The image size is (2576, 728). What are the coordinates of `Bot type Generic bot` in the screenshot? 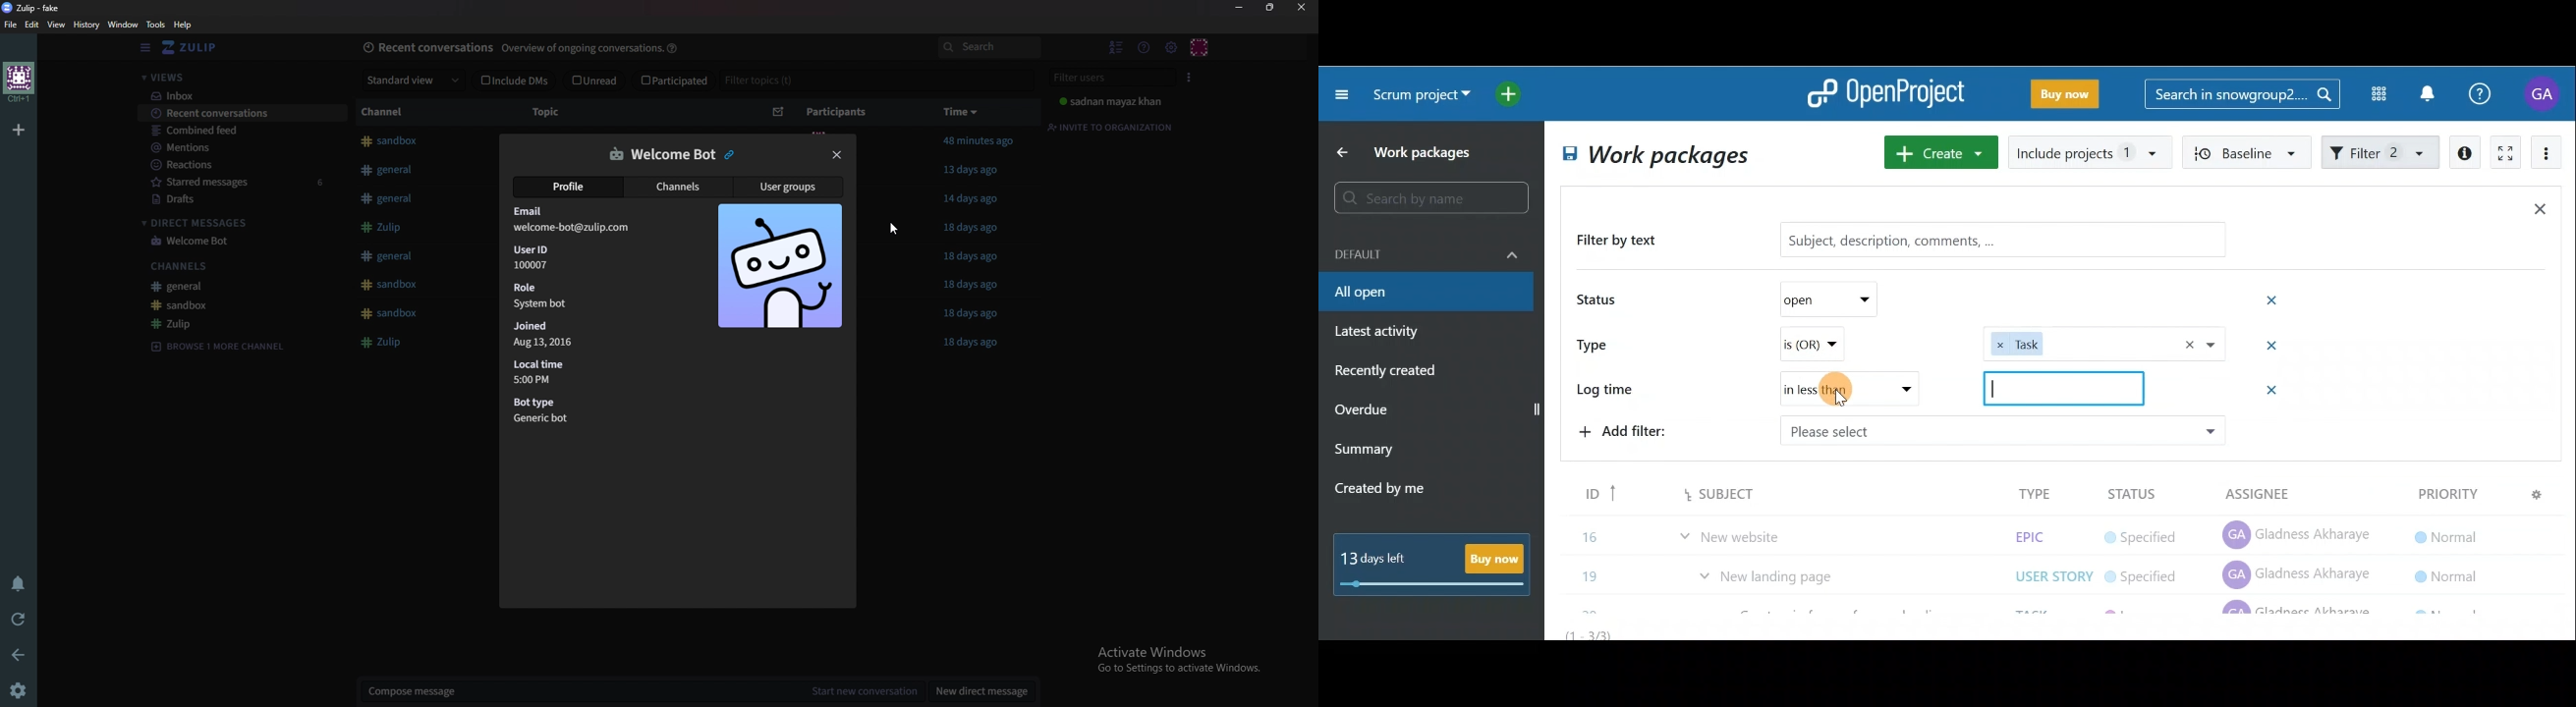 It's located at (545, 411).